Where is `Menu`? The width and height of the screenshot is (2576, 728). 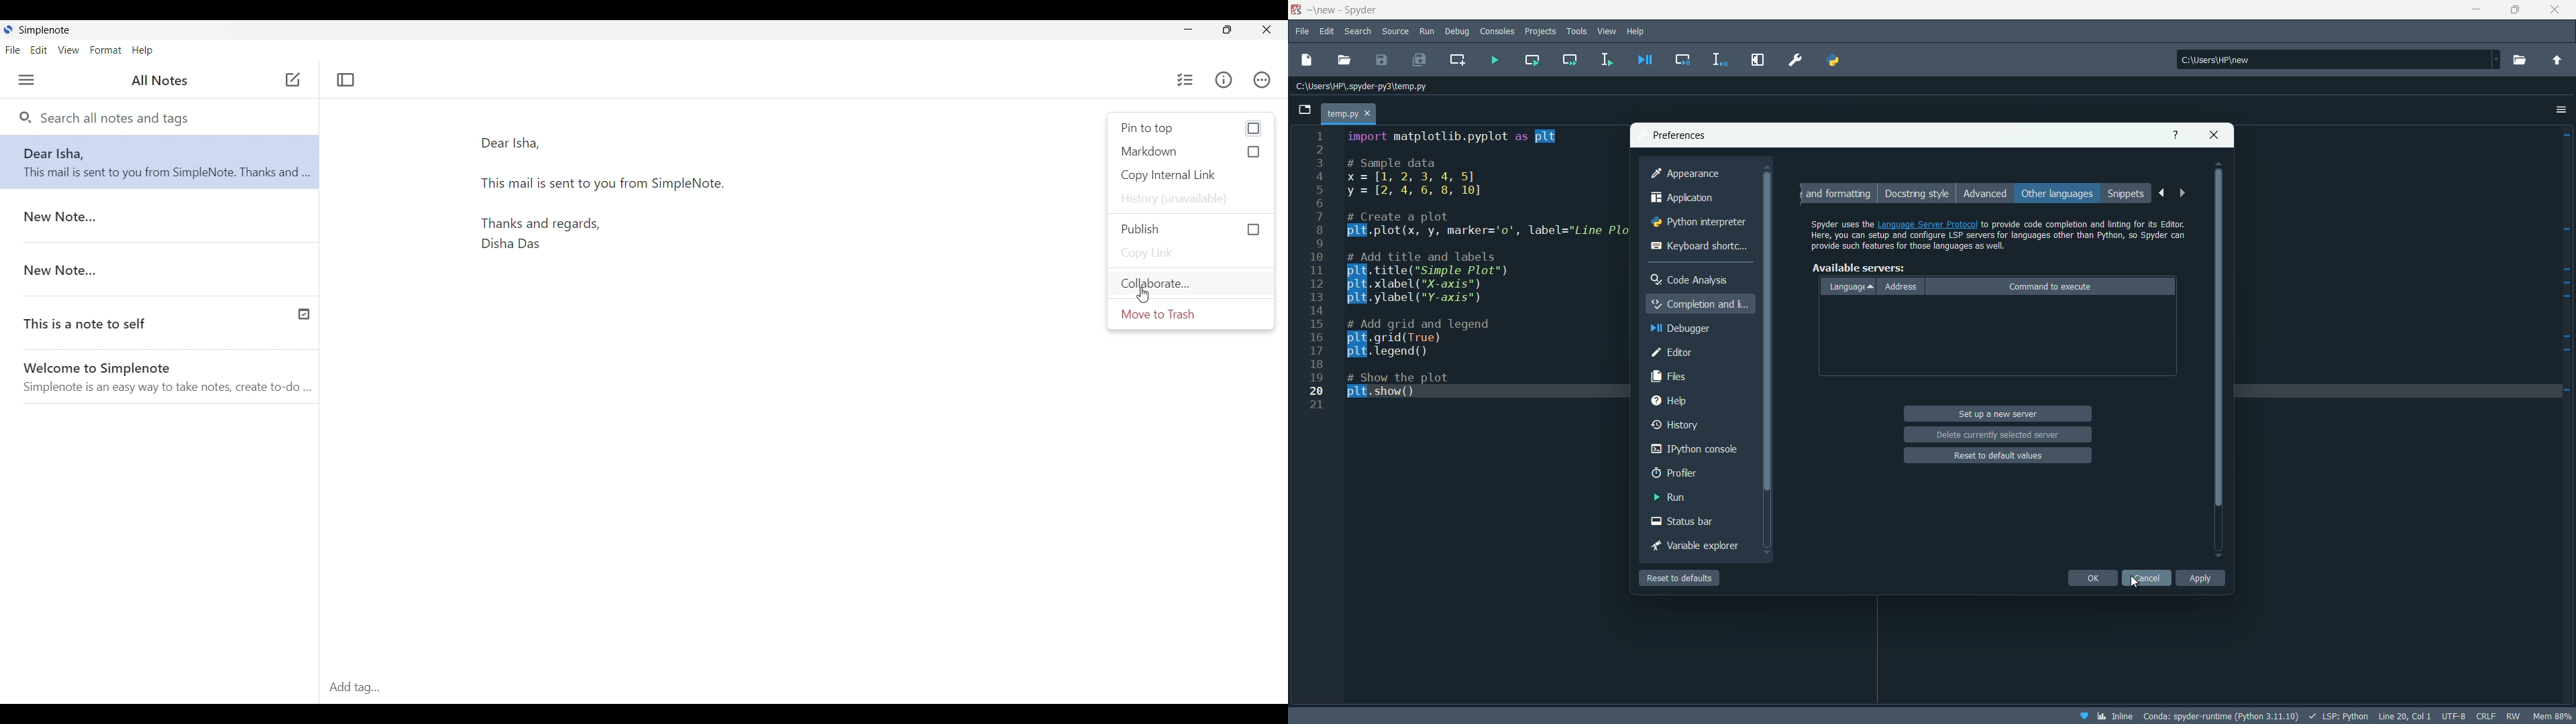
Menu is located at coordinates (25, 80).